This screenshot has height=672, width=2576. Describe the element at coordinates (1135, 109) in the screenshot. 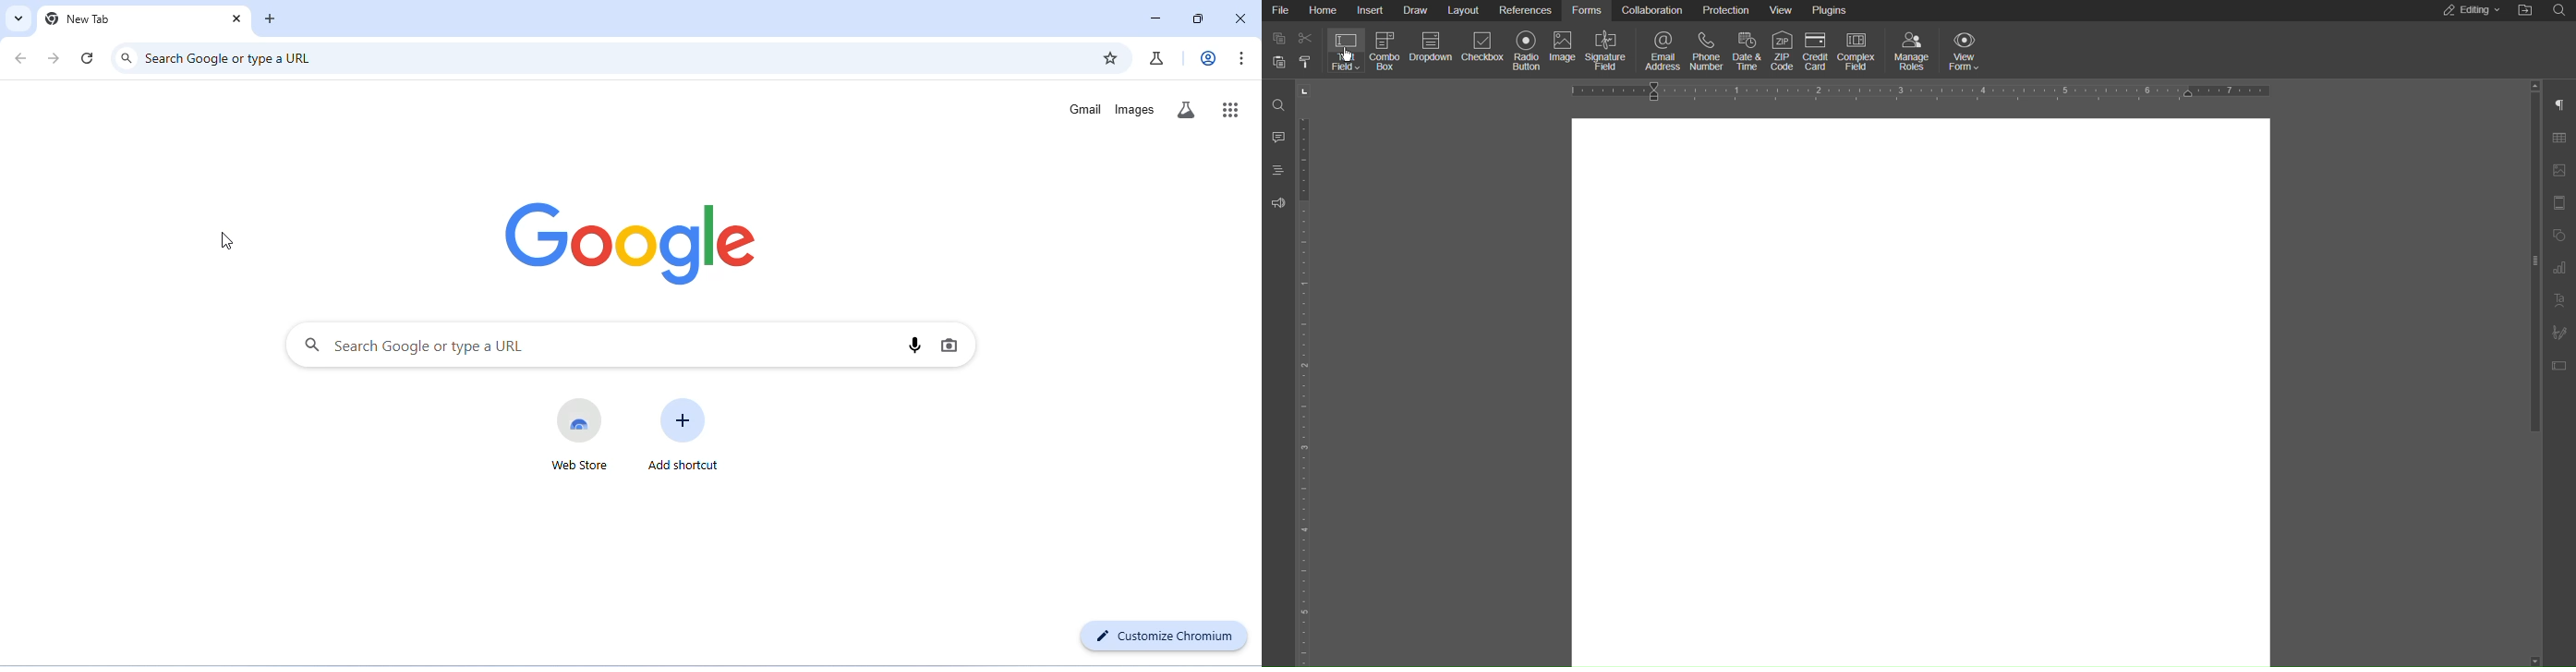

I see `images` at that location.